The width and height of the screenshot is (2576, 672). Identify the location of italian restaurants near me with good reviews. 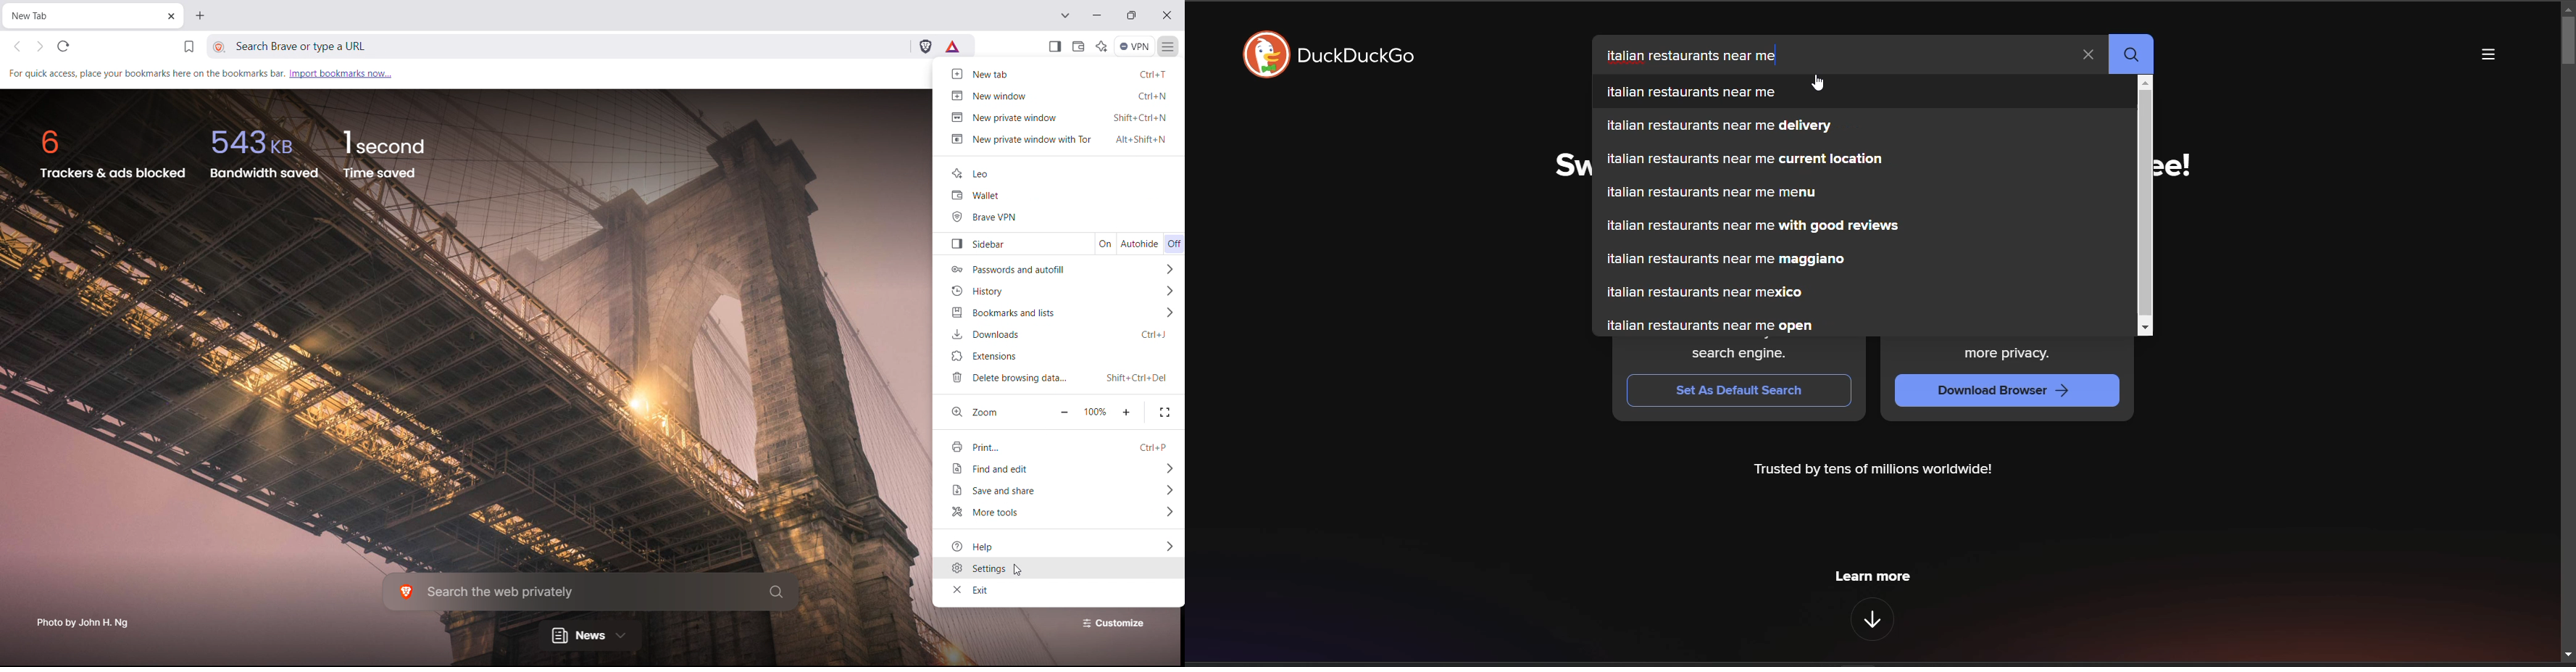
(1863, 225).